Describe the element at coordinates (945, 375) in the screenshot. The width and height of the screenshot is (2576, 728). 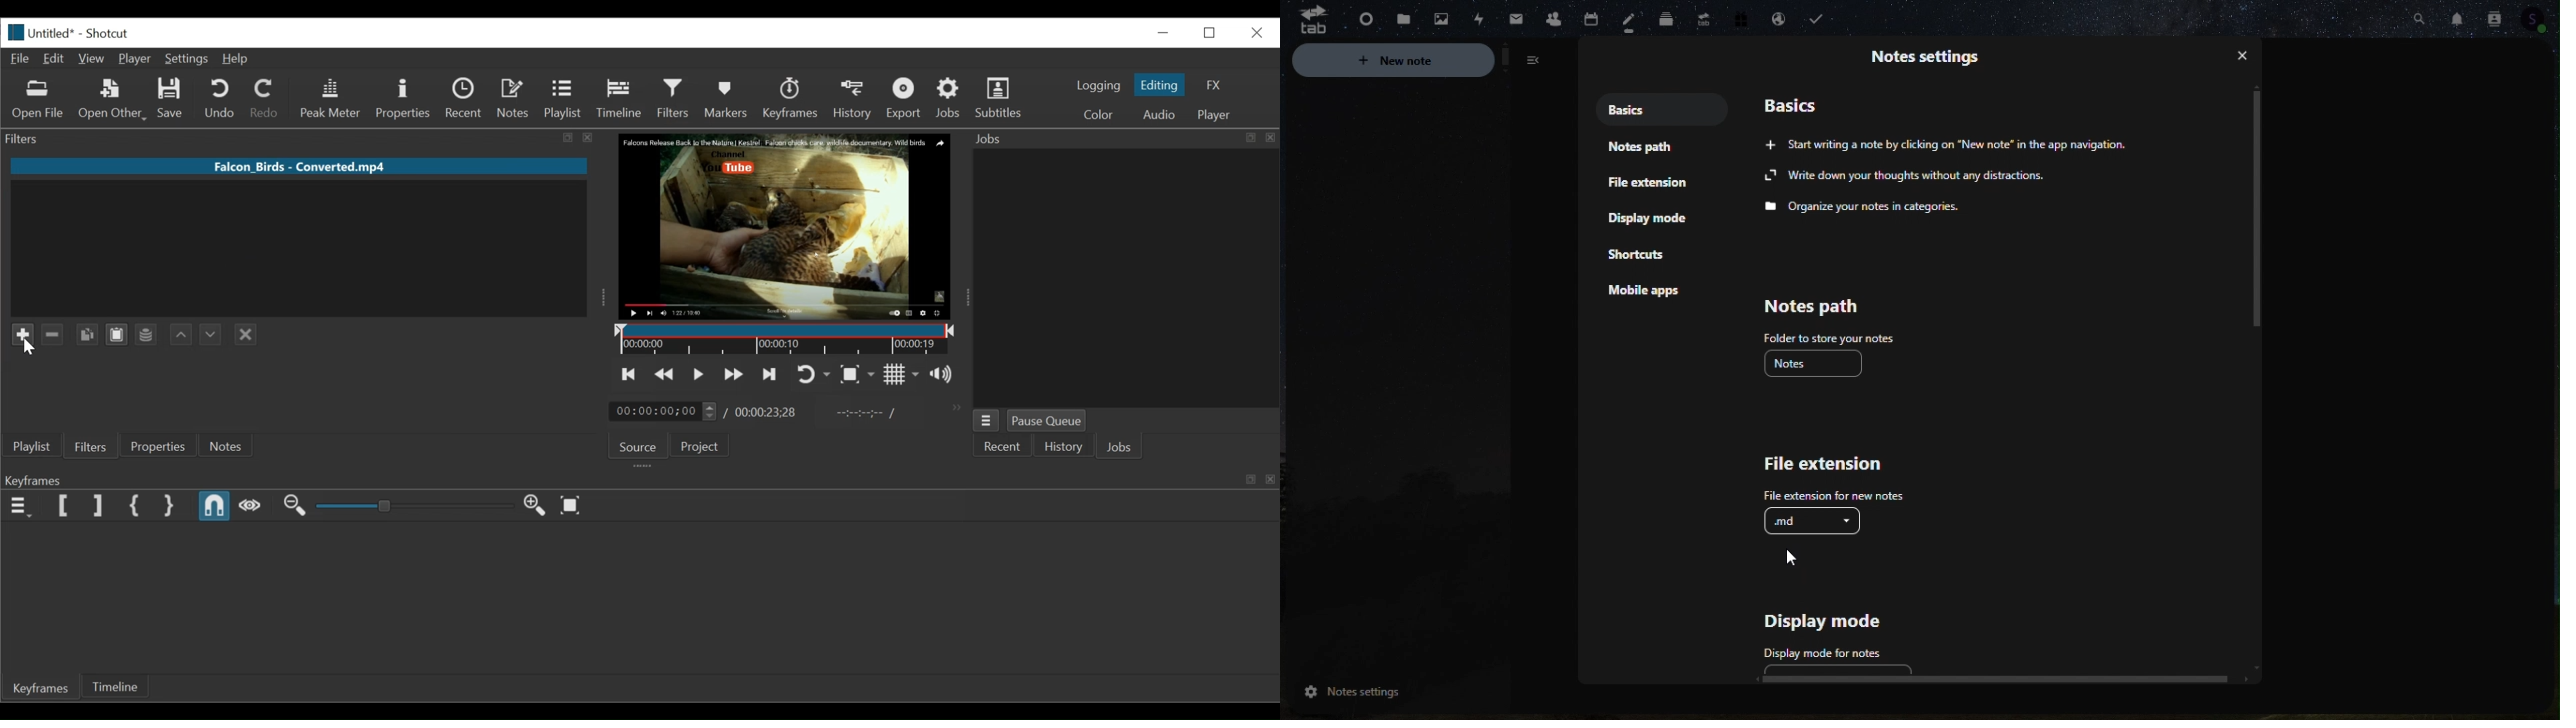
I see `Show the volume control` at that location.